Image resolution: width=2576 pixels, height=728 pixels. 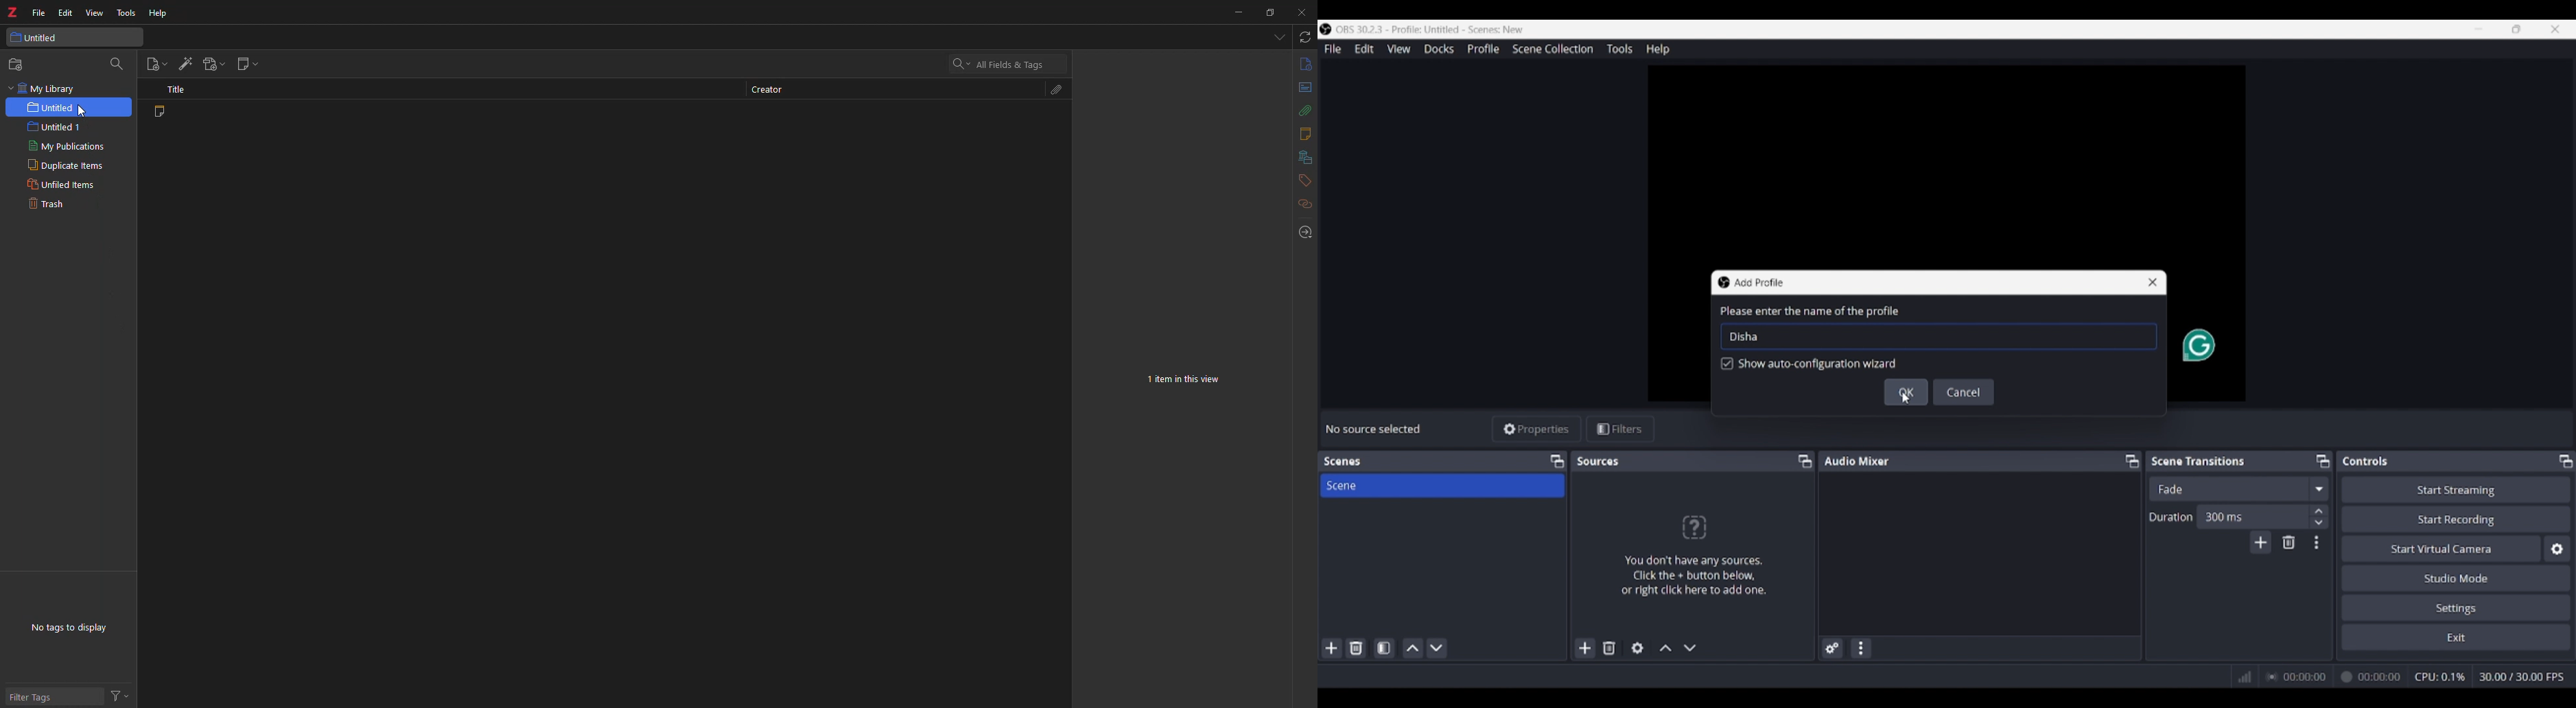 What do you see at coordinates (2198, 345) in the screenshot?
I see `Grammarly extension activated` at bounding box center [2198, 345].